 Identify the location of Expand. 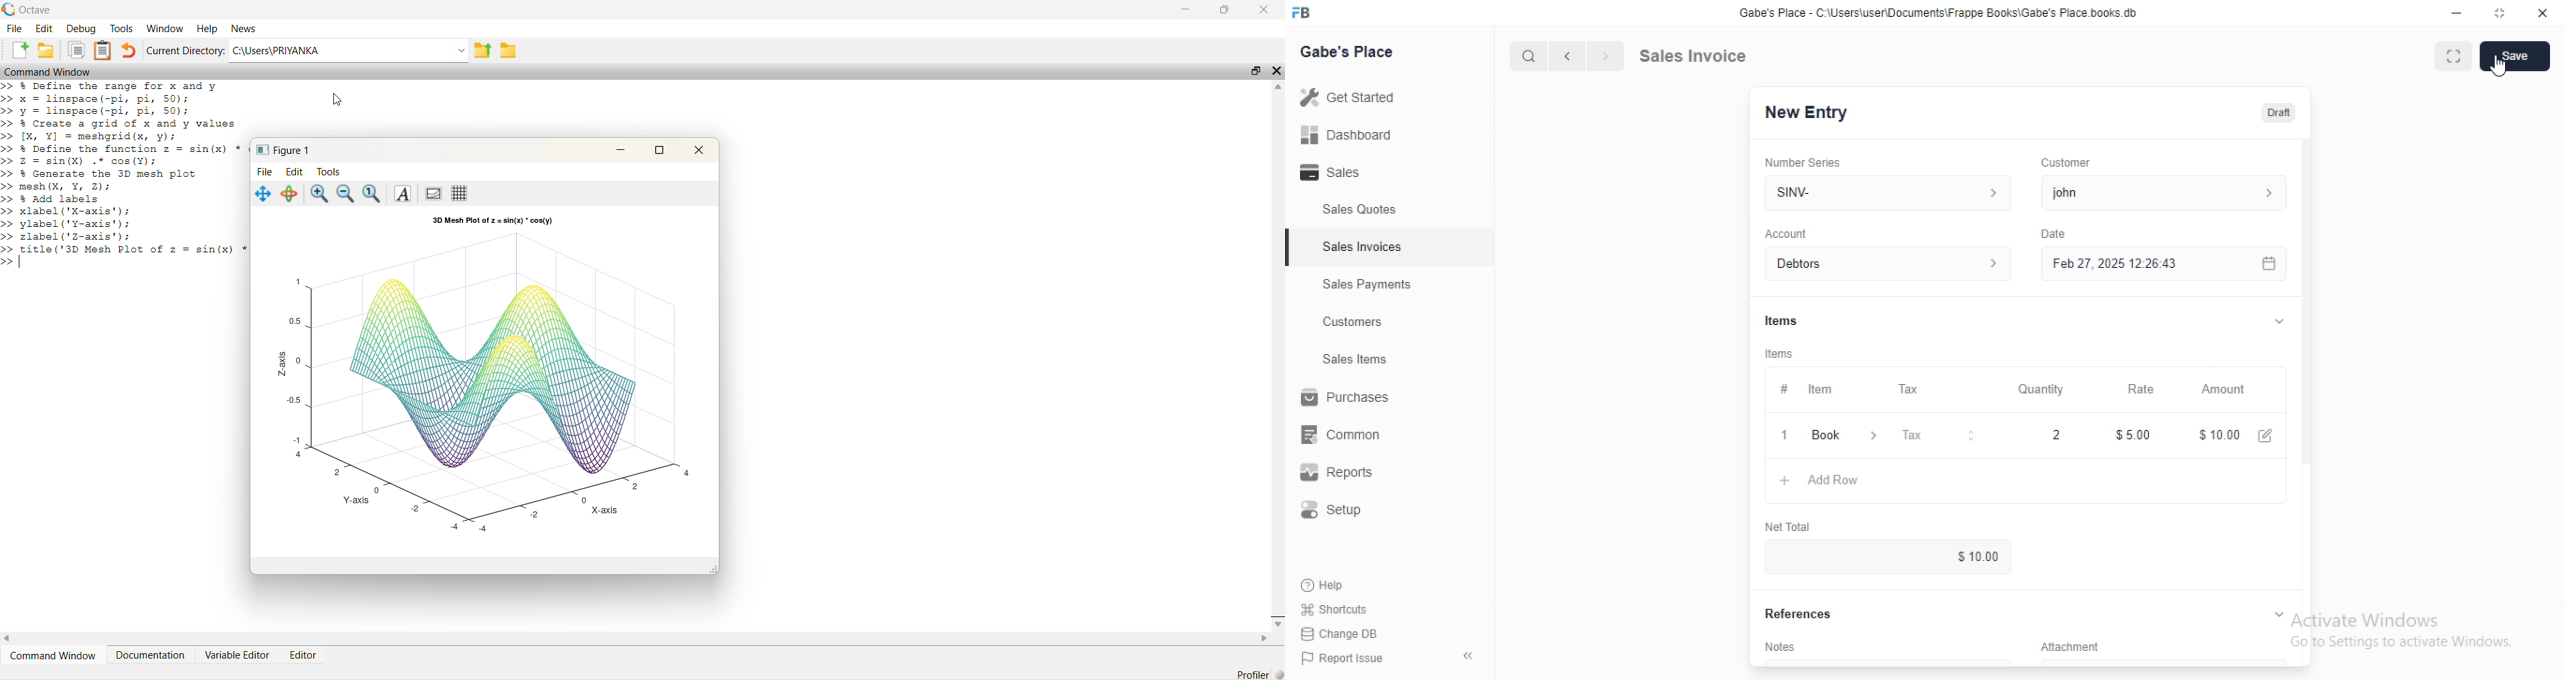
(2500, 14).